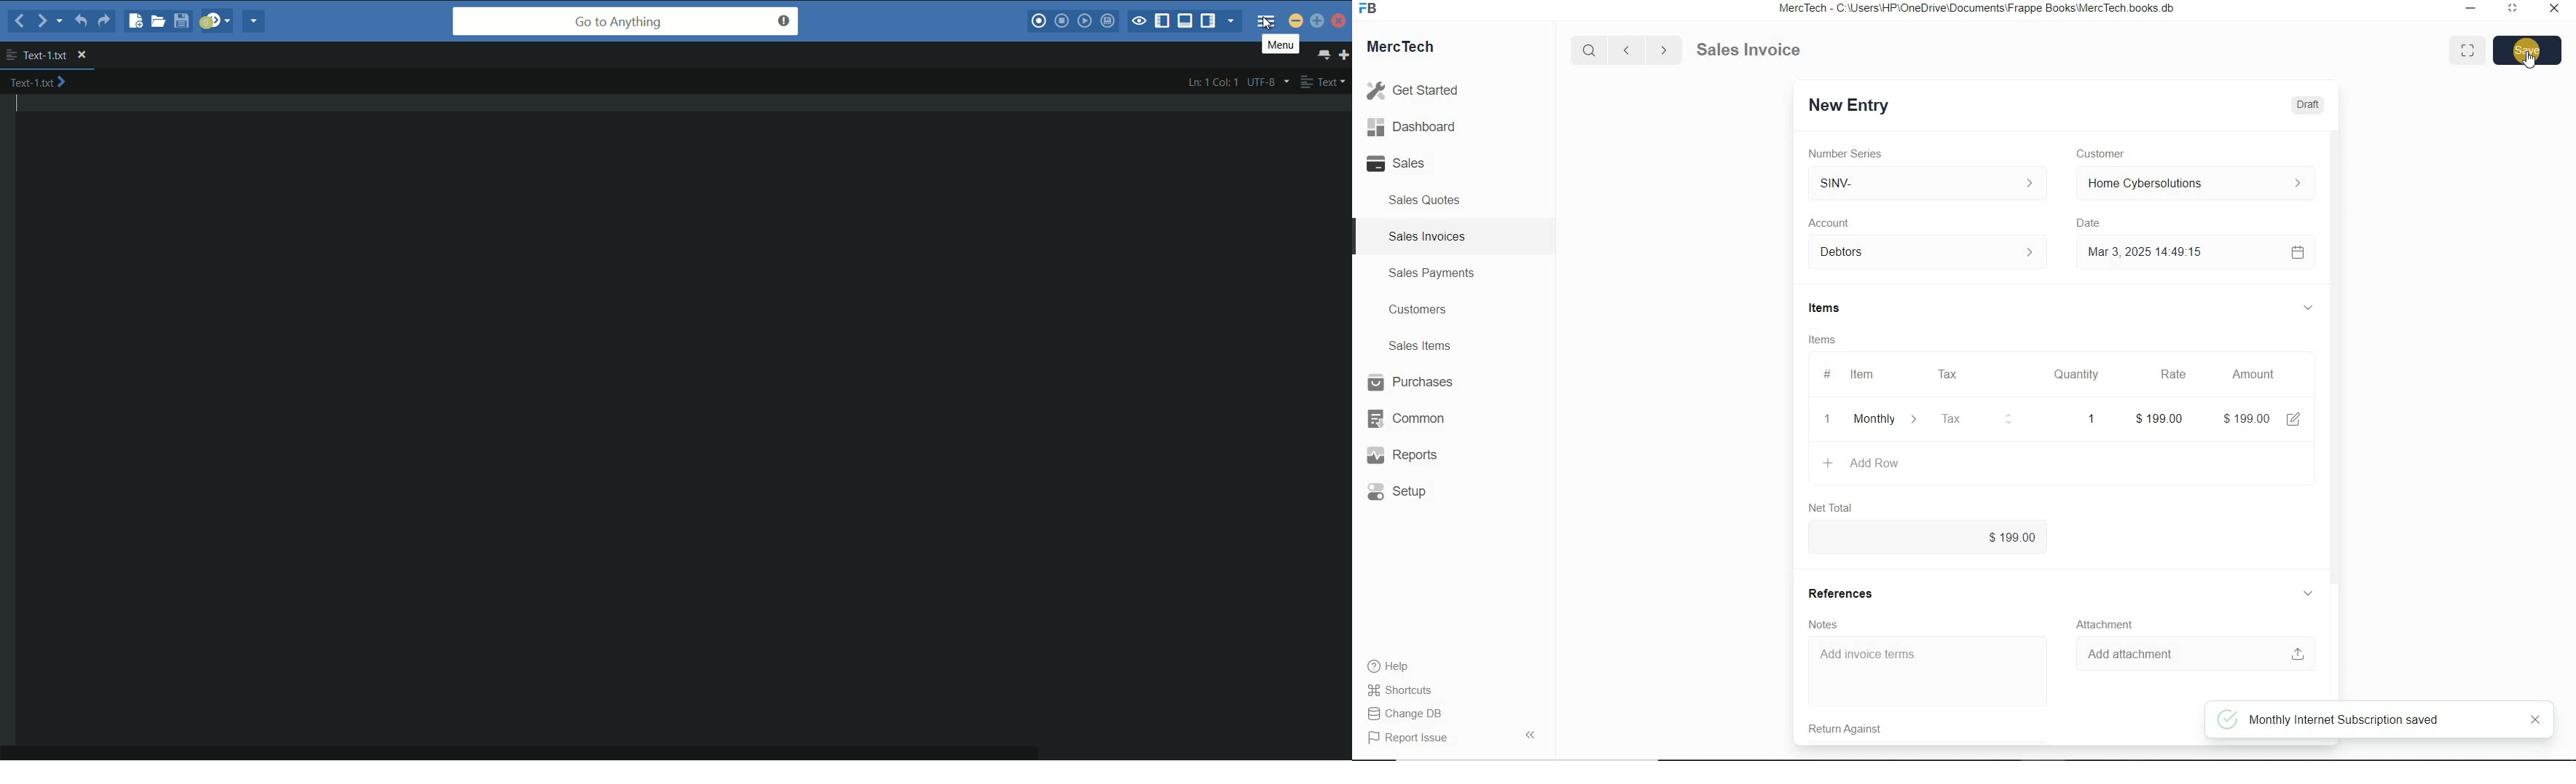 Image resolution: width=2576 pixels, height=784 pixels. Describe the element at coordinates (2095, 223) in the screenshot. I see `Date` at that location.